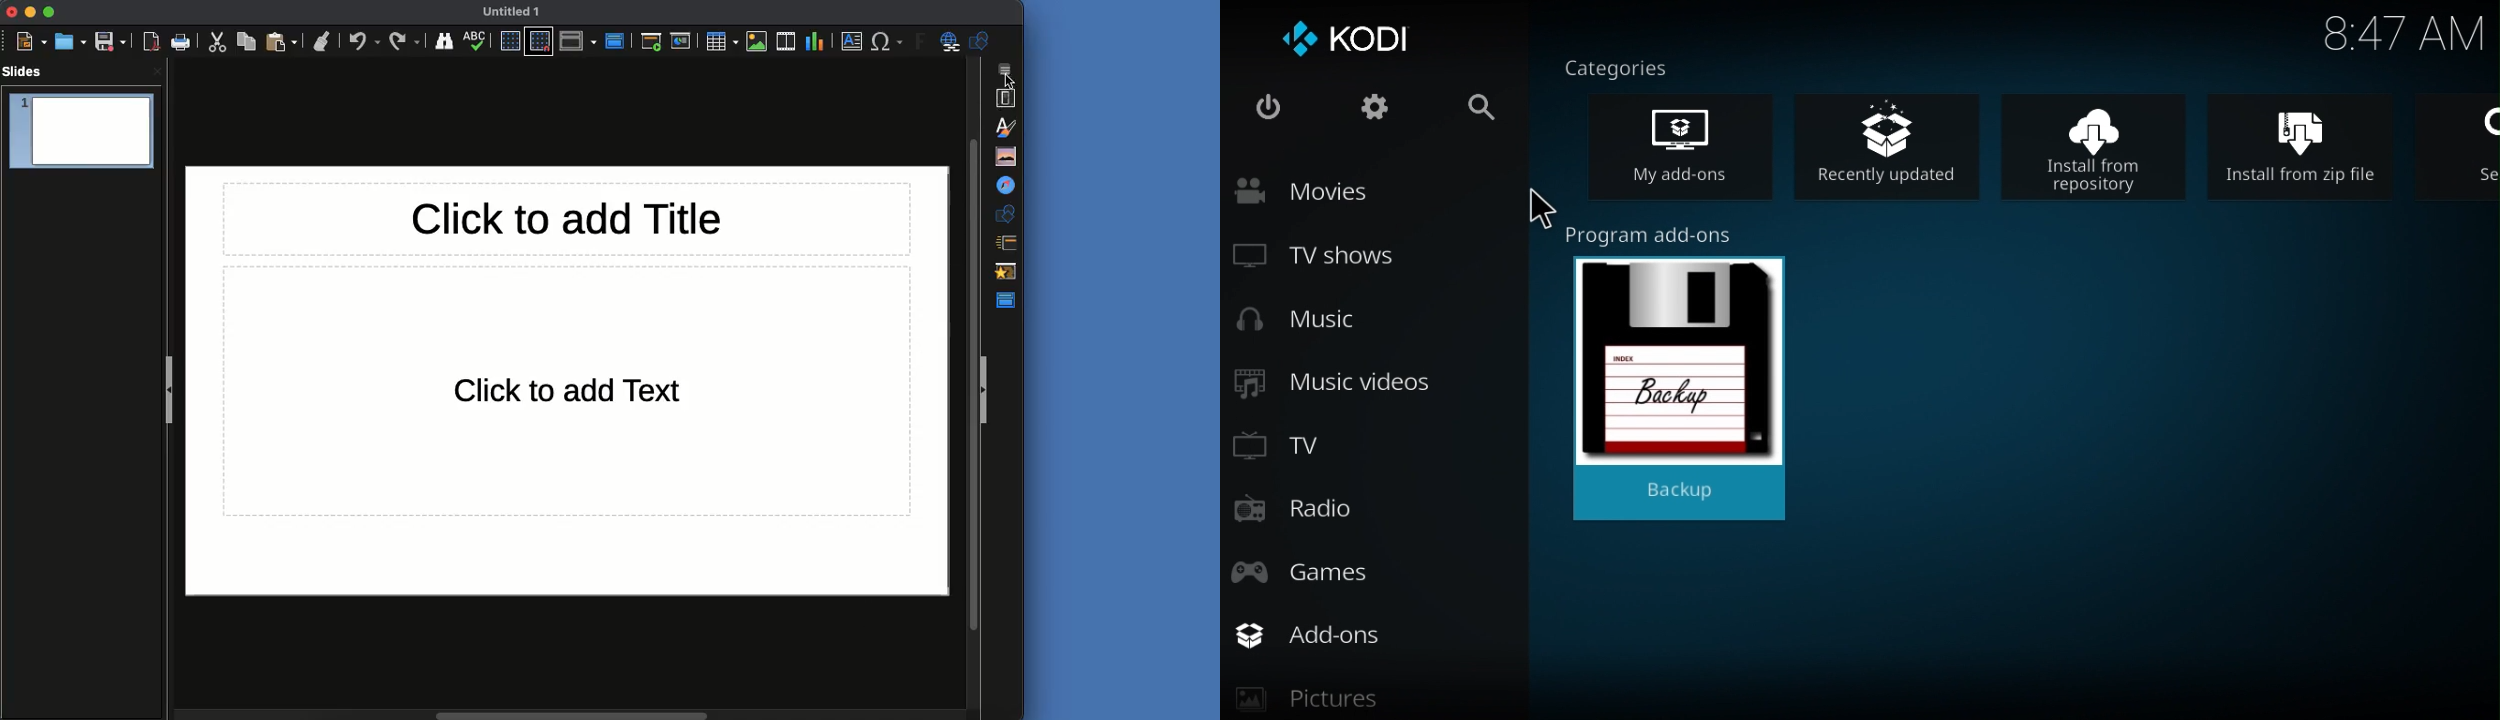 The image size is (2520, 728). I want to click on Recently updated, so click(1897, 142).